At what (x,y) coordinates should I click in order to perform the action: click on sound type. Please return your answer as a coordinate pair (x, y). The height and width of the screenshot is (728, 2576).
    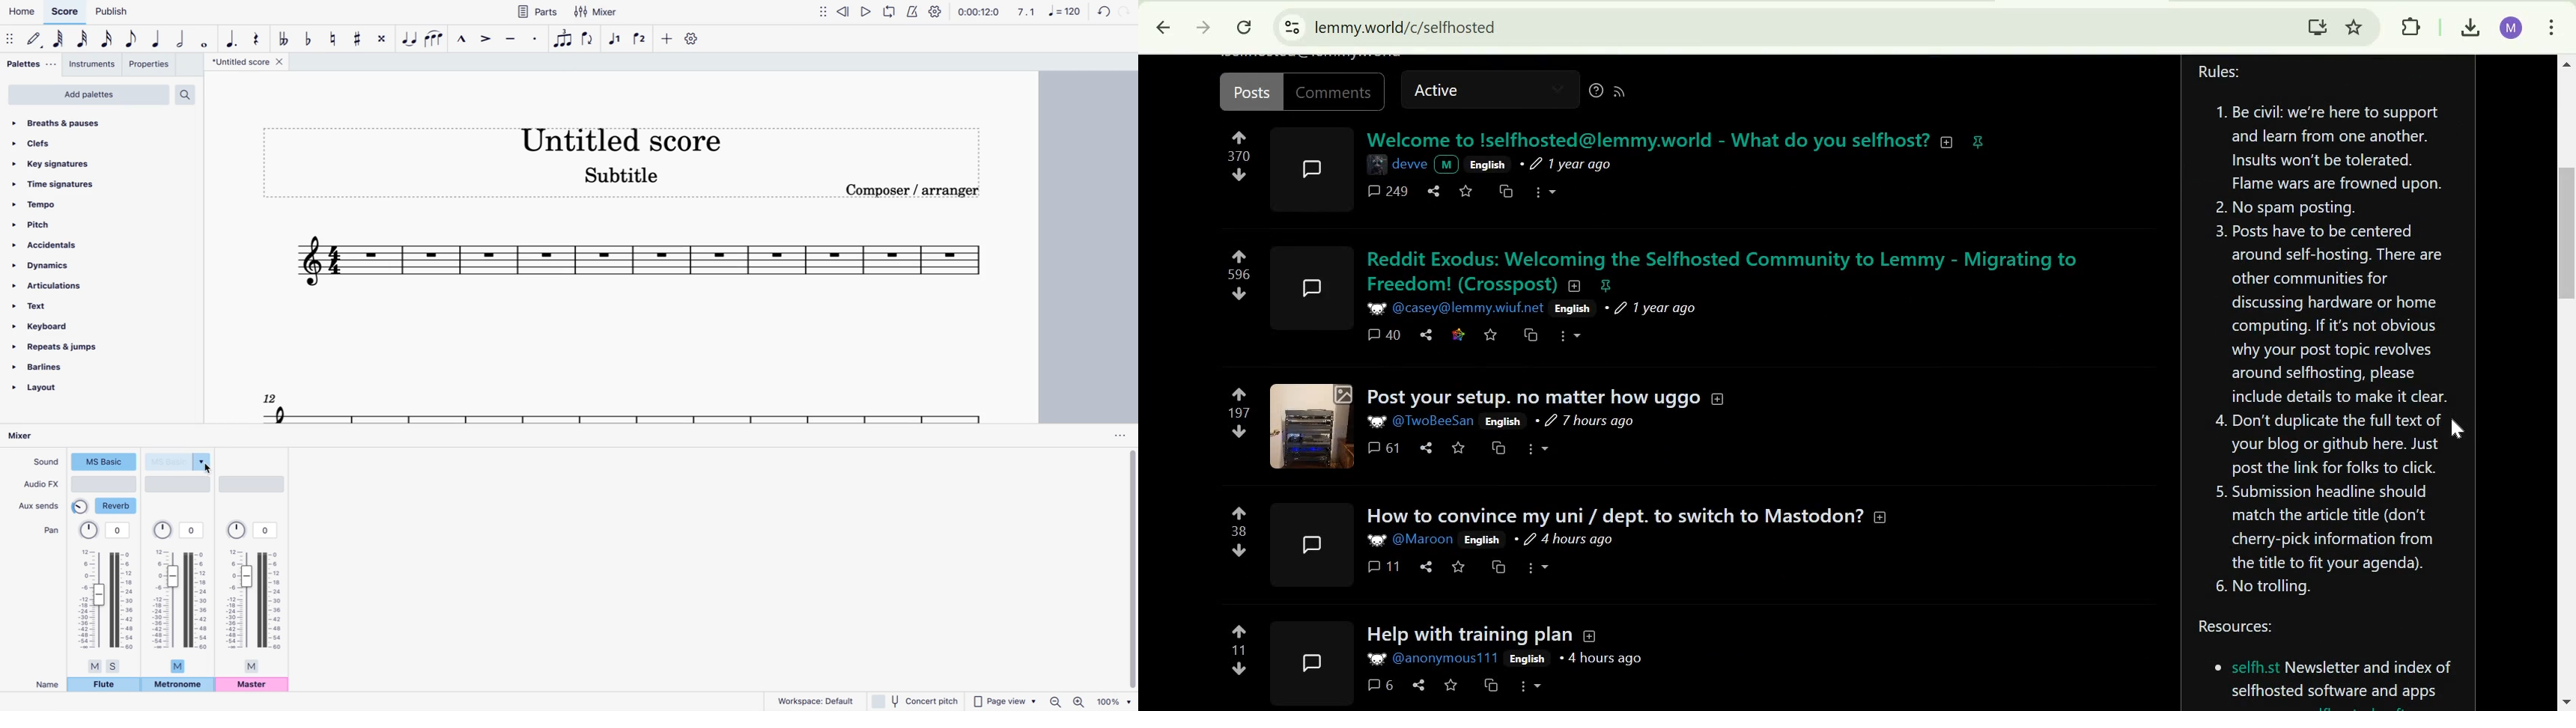
    Looking at the image, I should click on (104, 462).